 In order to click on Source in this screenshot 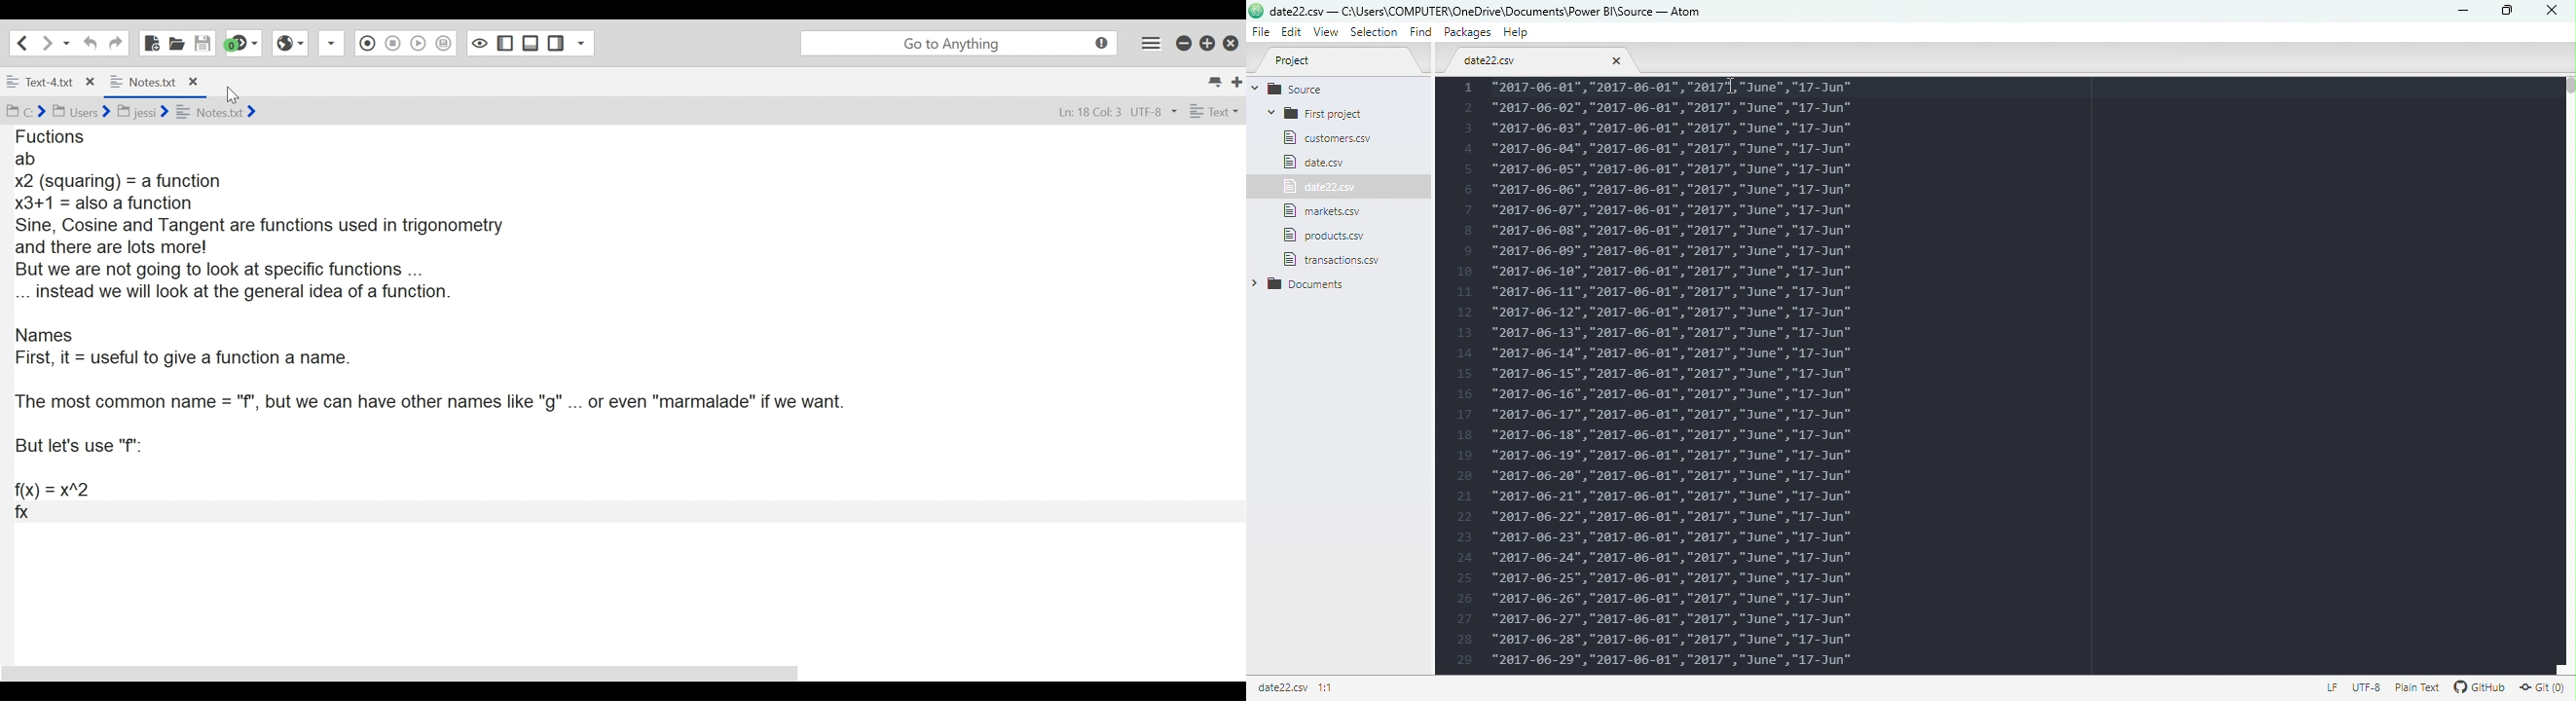, I will do `click(1321, 88)`.